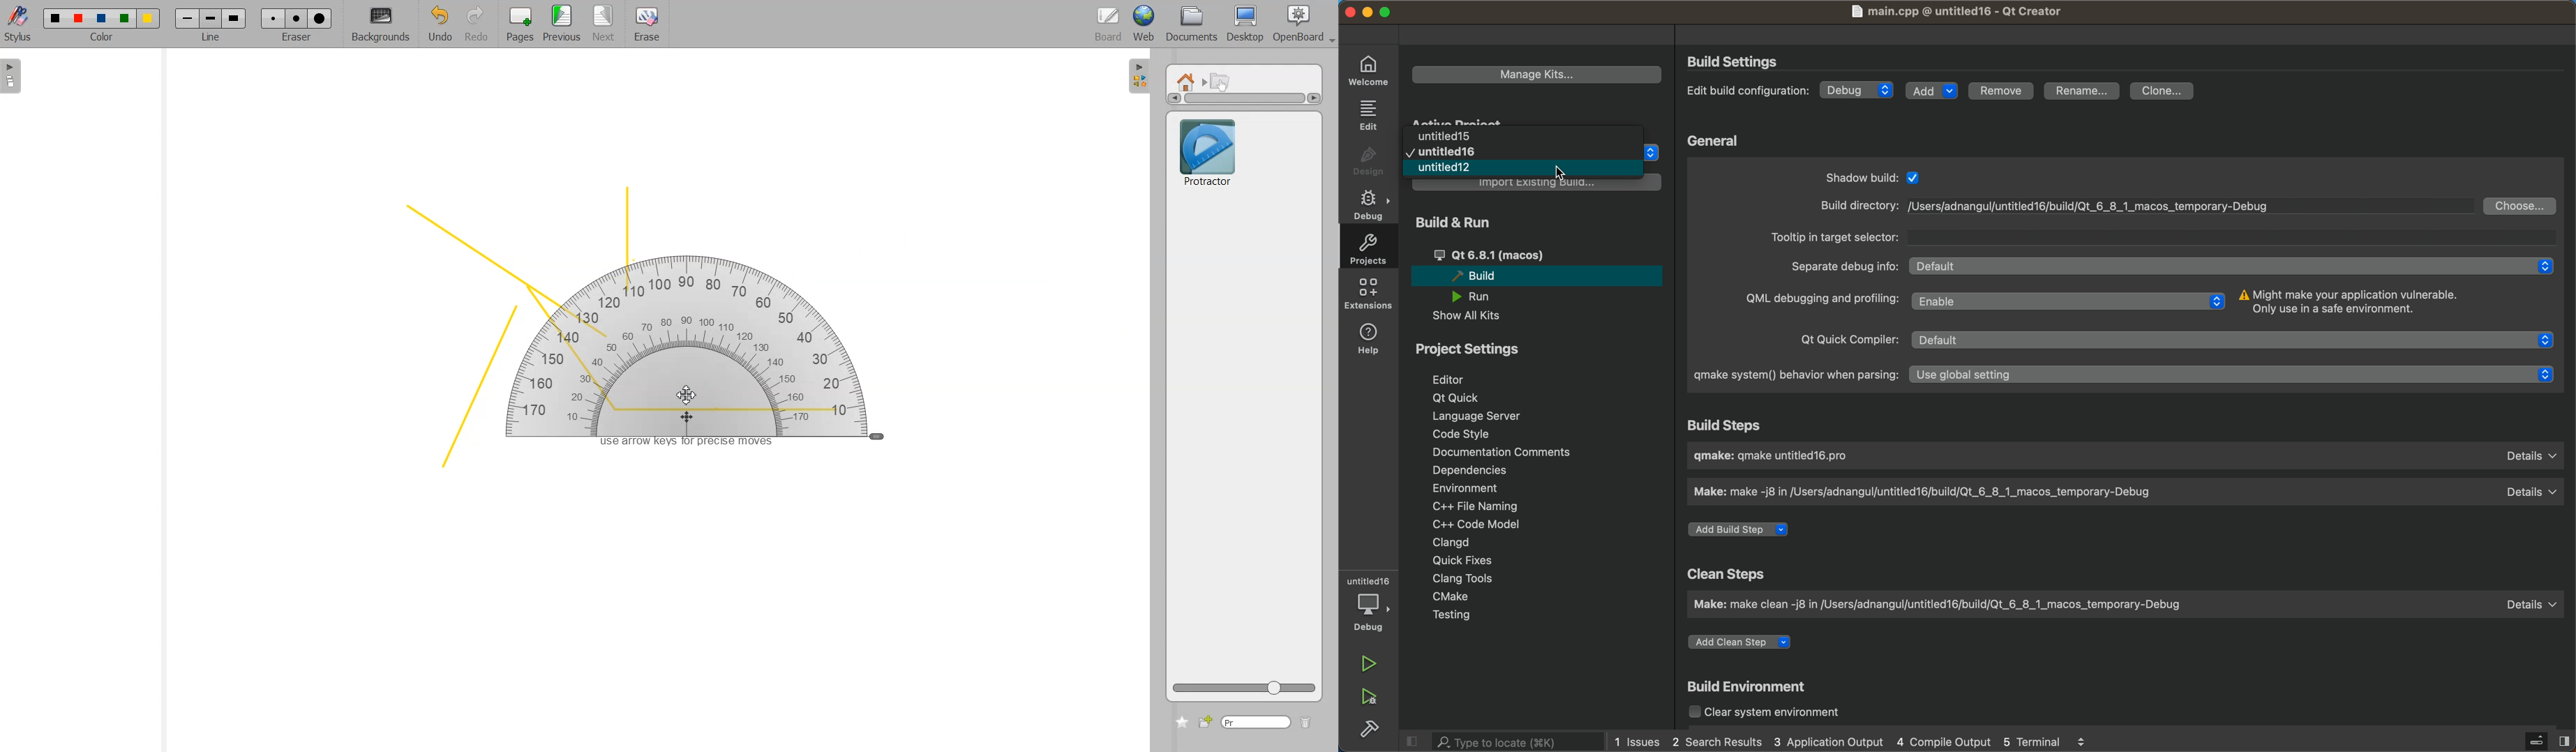  I want to click on projects, so click(1370, 248).